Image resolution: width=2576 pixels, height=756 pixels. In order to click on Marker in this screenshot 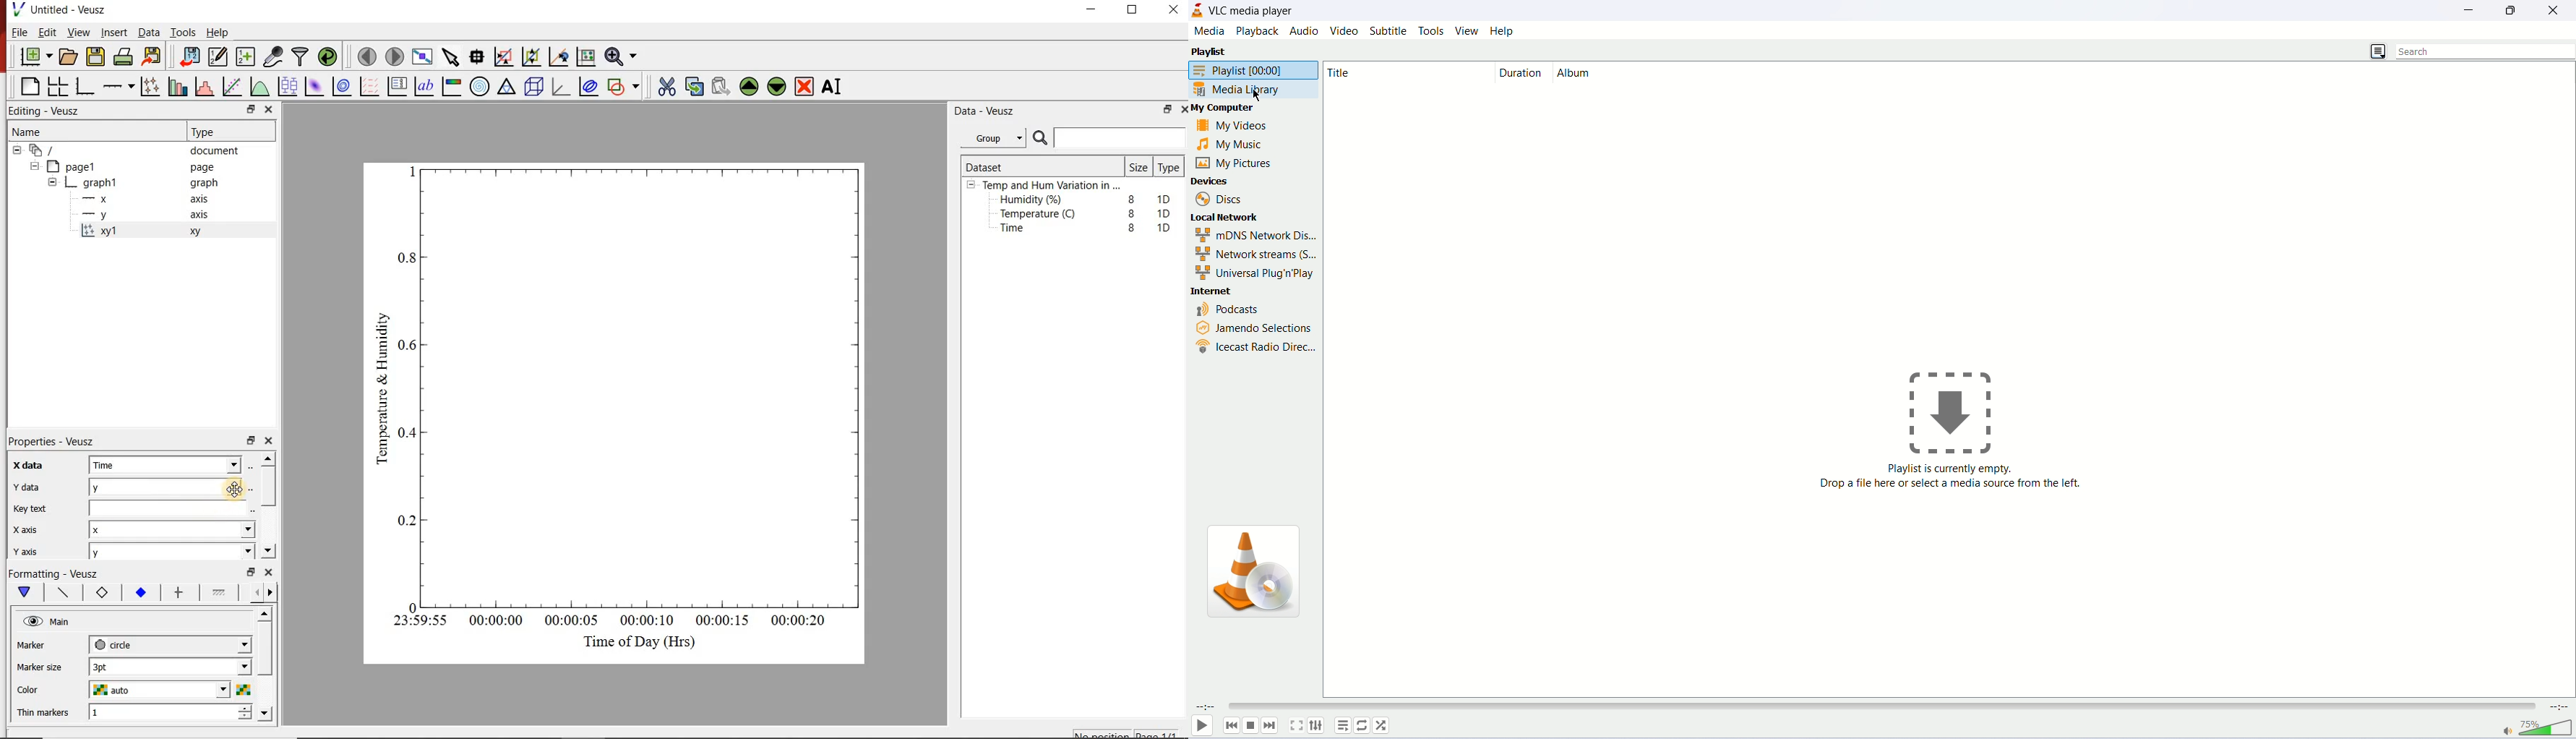, I will do `click(42, 646)`.